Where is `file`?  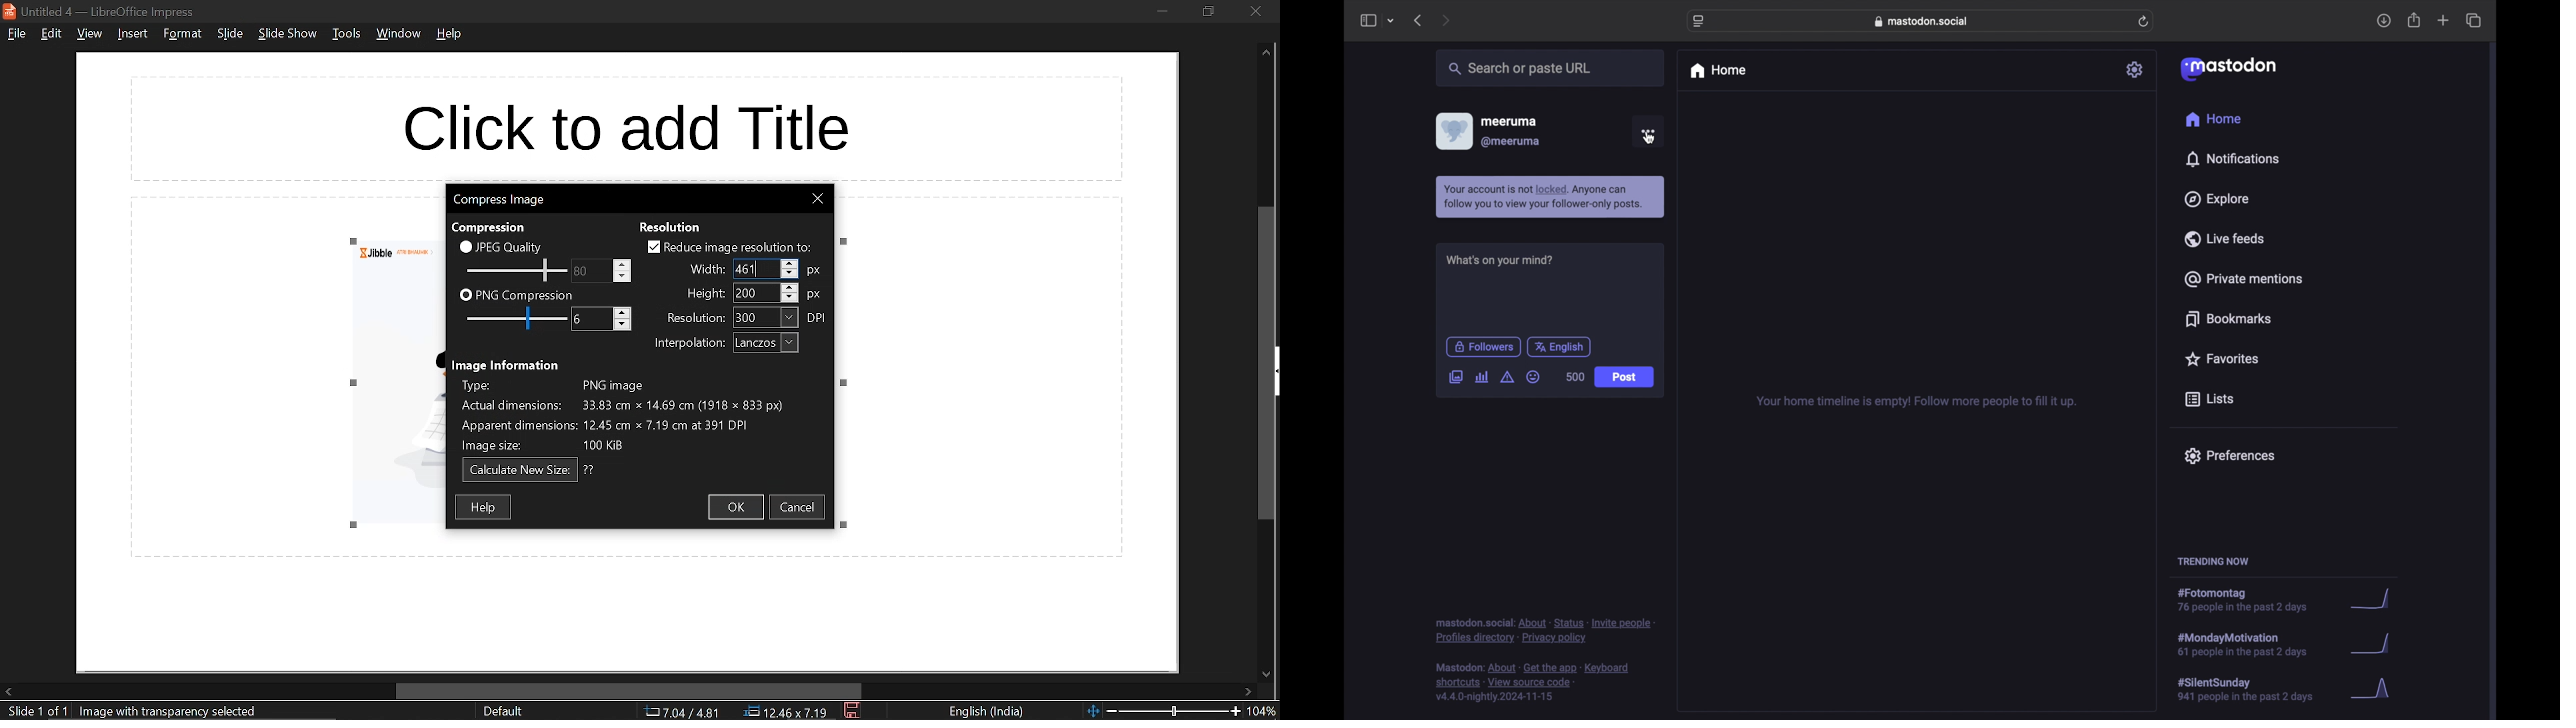 file is located at coordinates (16, 35).